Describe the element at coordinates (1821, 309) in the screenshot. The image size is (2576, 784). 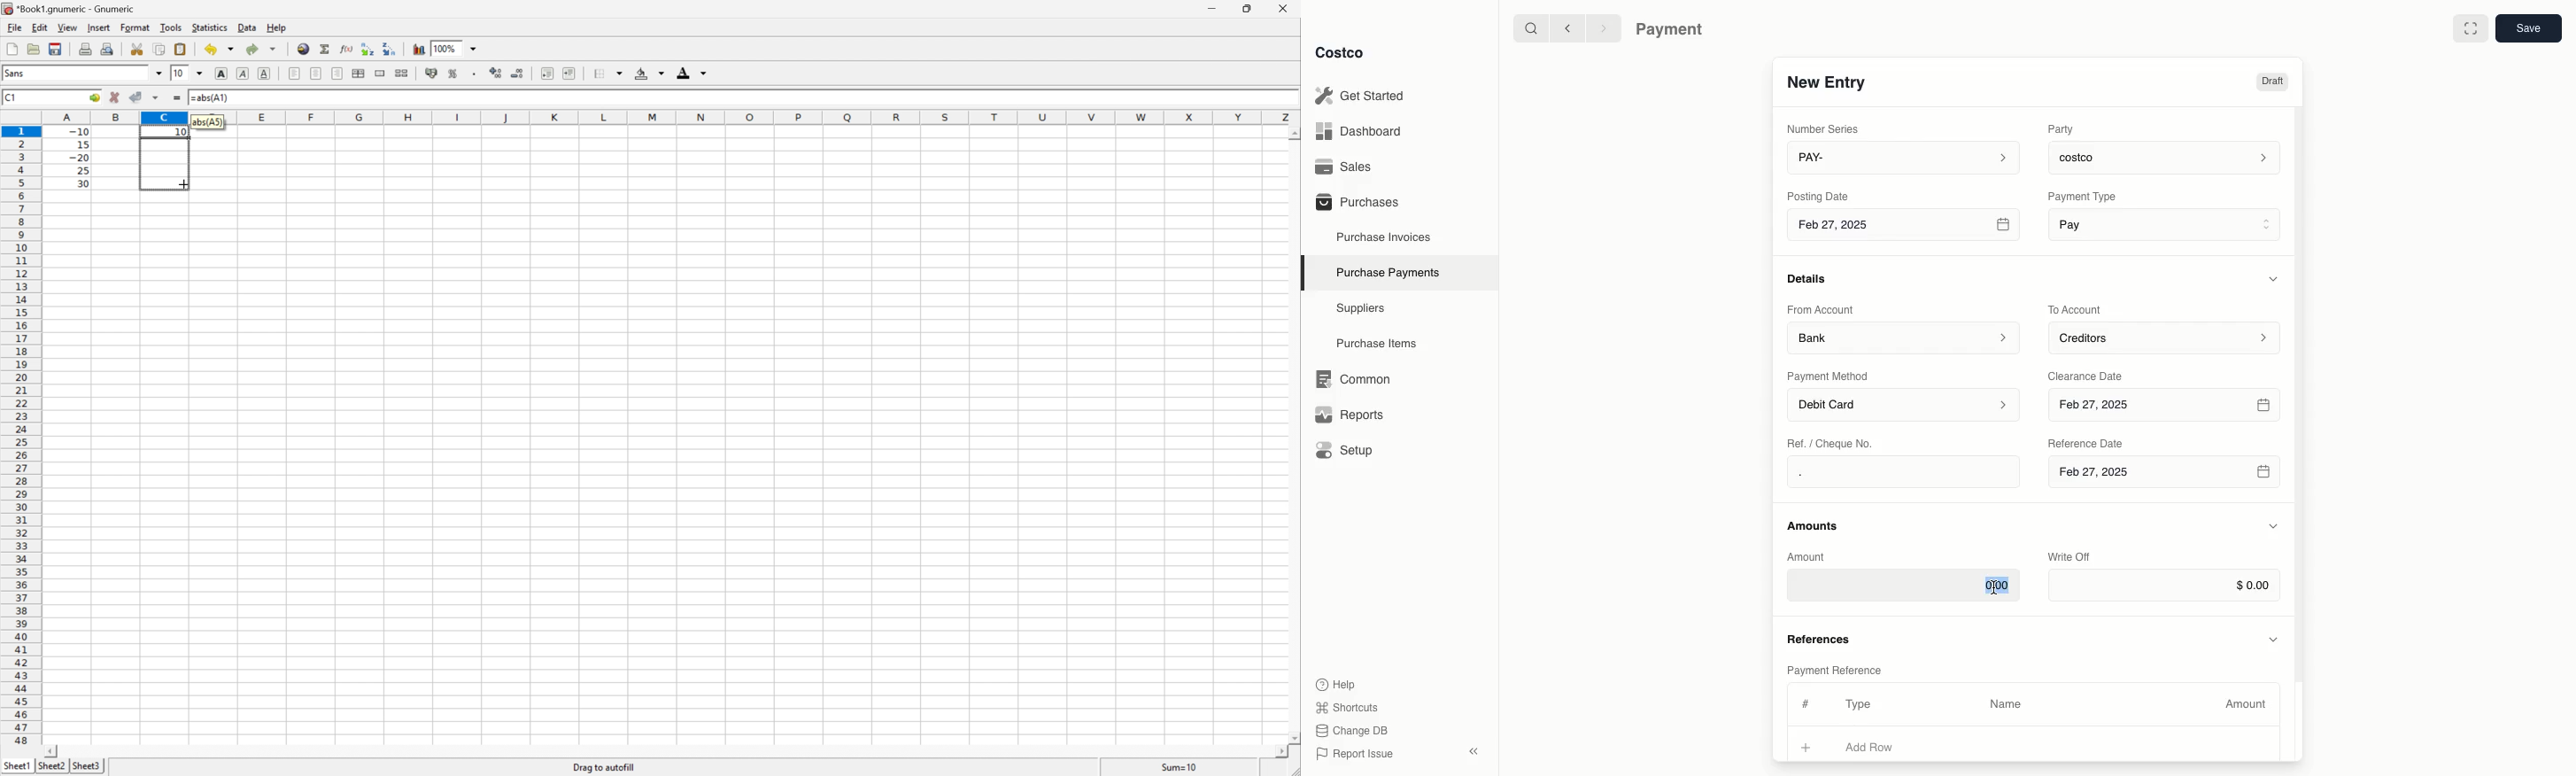
I see `From Account` at that location.